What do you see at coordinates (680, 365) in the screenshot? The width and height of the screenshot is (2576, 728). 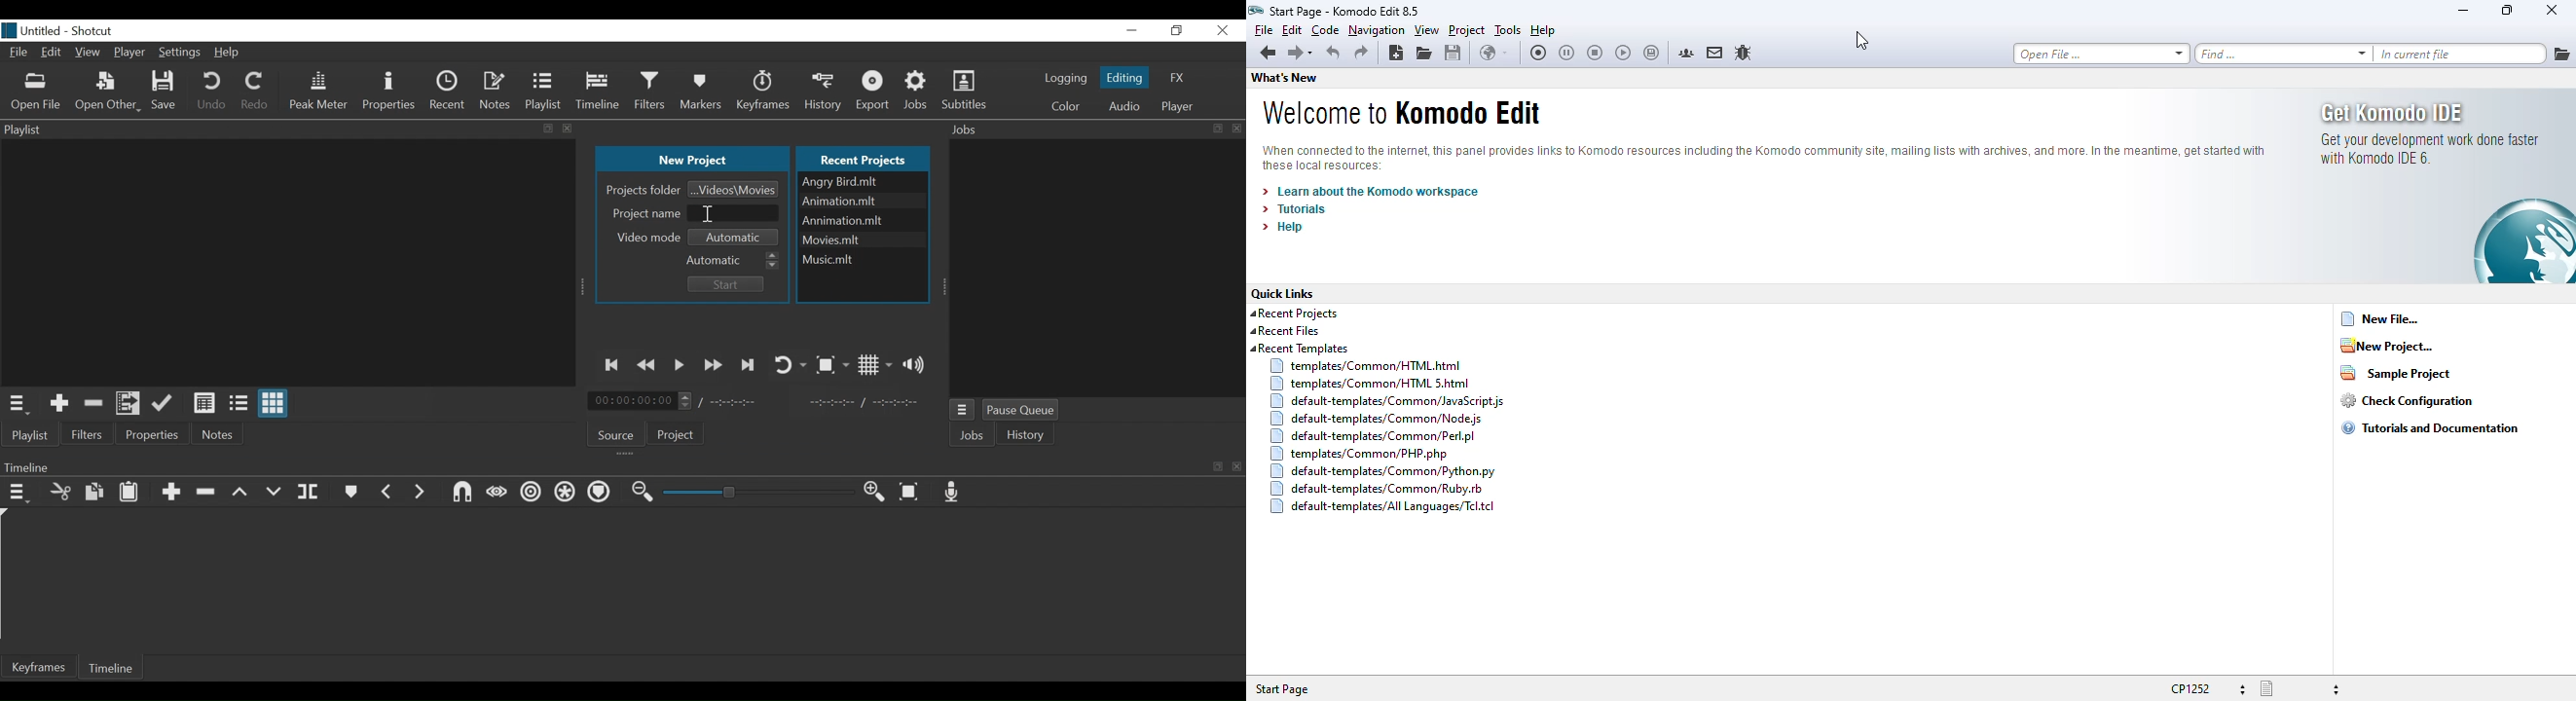 I see `Toggle play or pause (space)` at bounding box center [680, 365].